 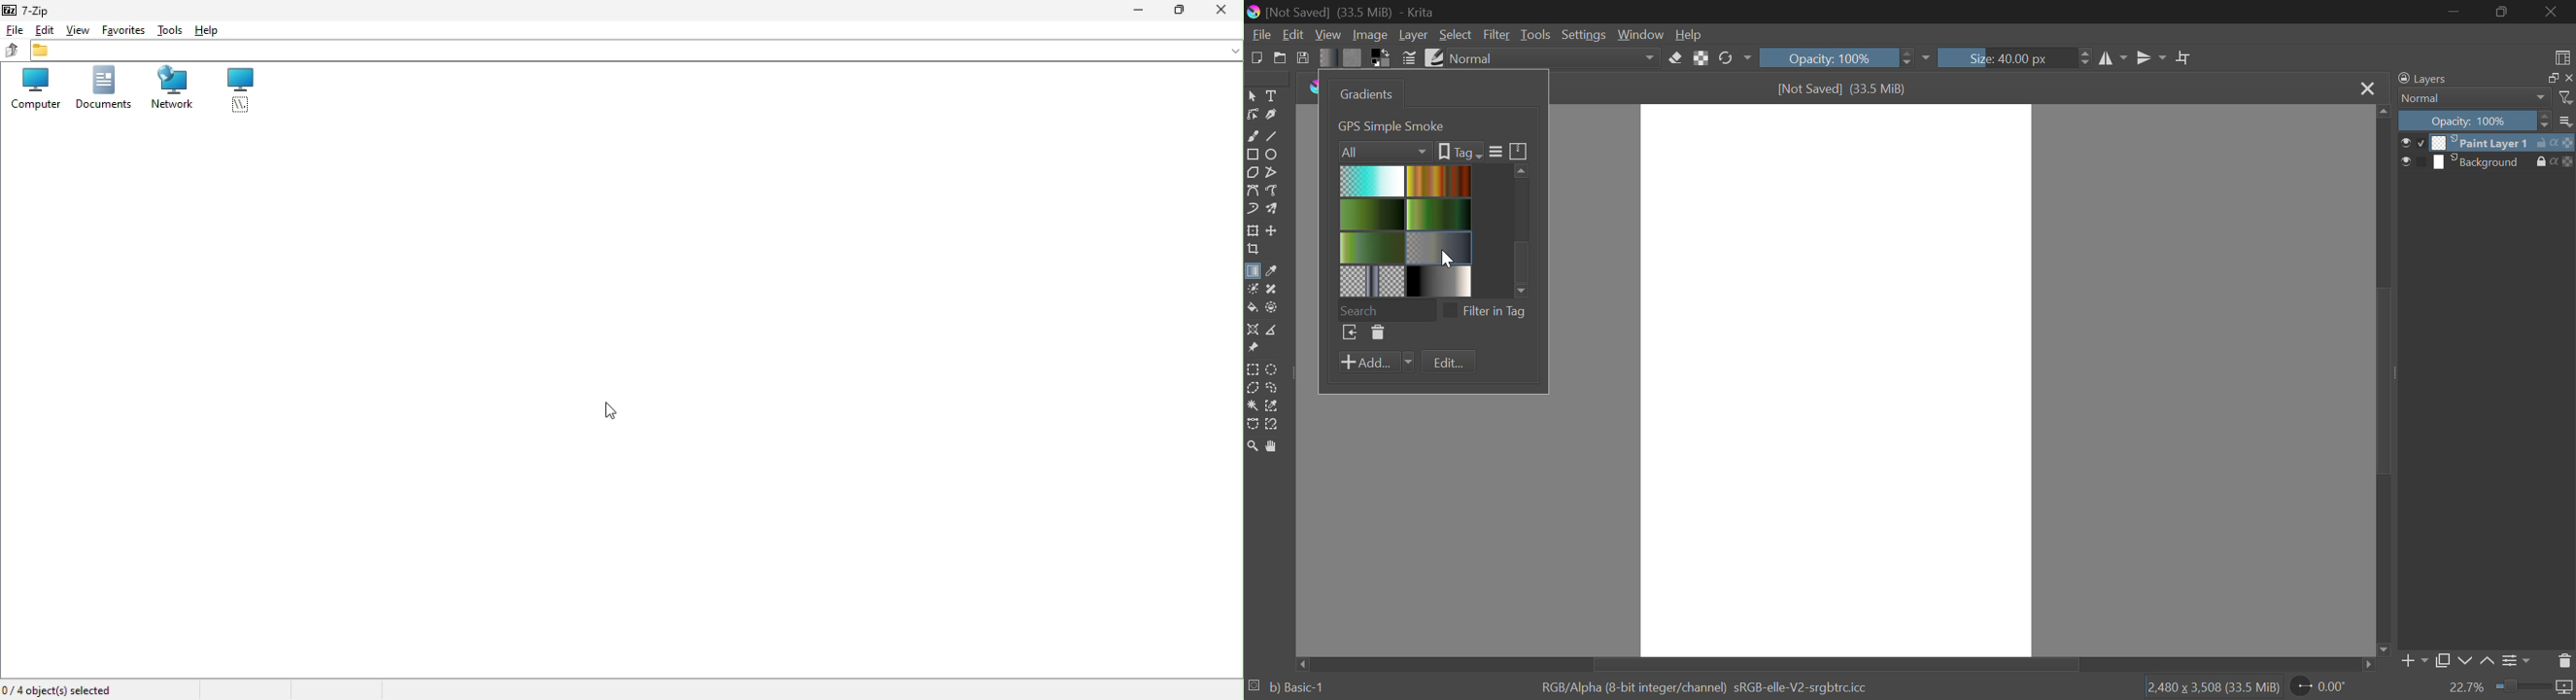 What do you see at coordinates (1270, 446) in the screenshot?
I see `Pan` at bounding box center [1270, 446].